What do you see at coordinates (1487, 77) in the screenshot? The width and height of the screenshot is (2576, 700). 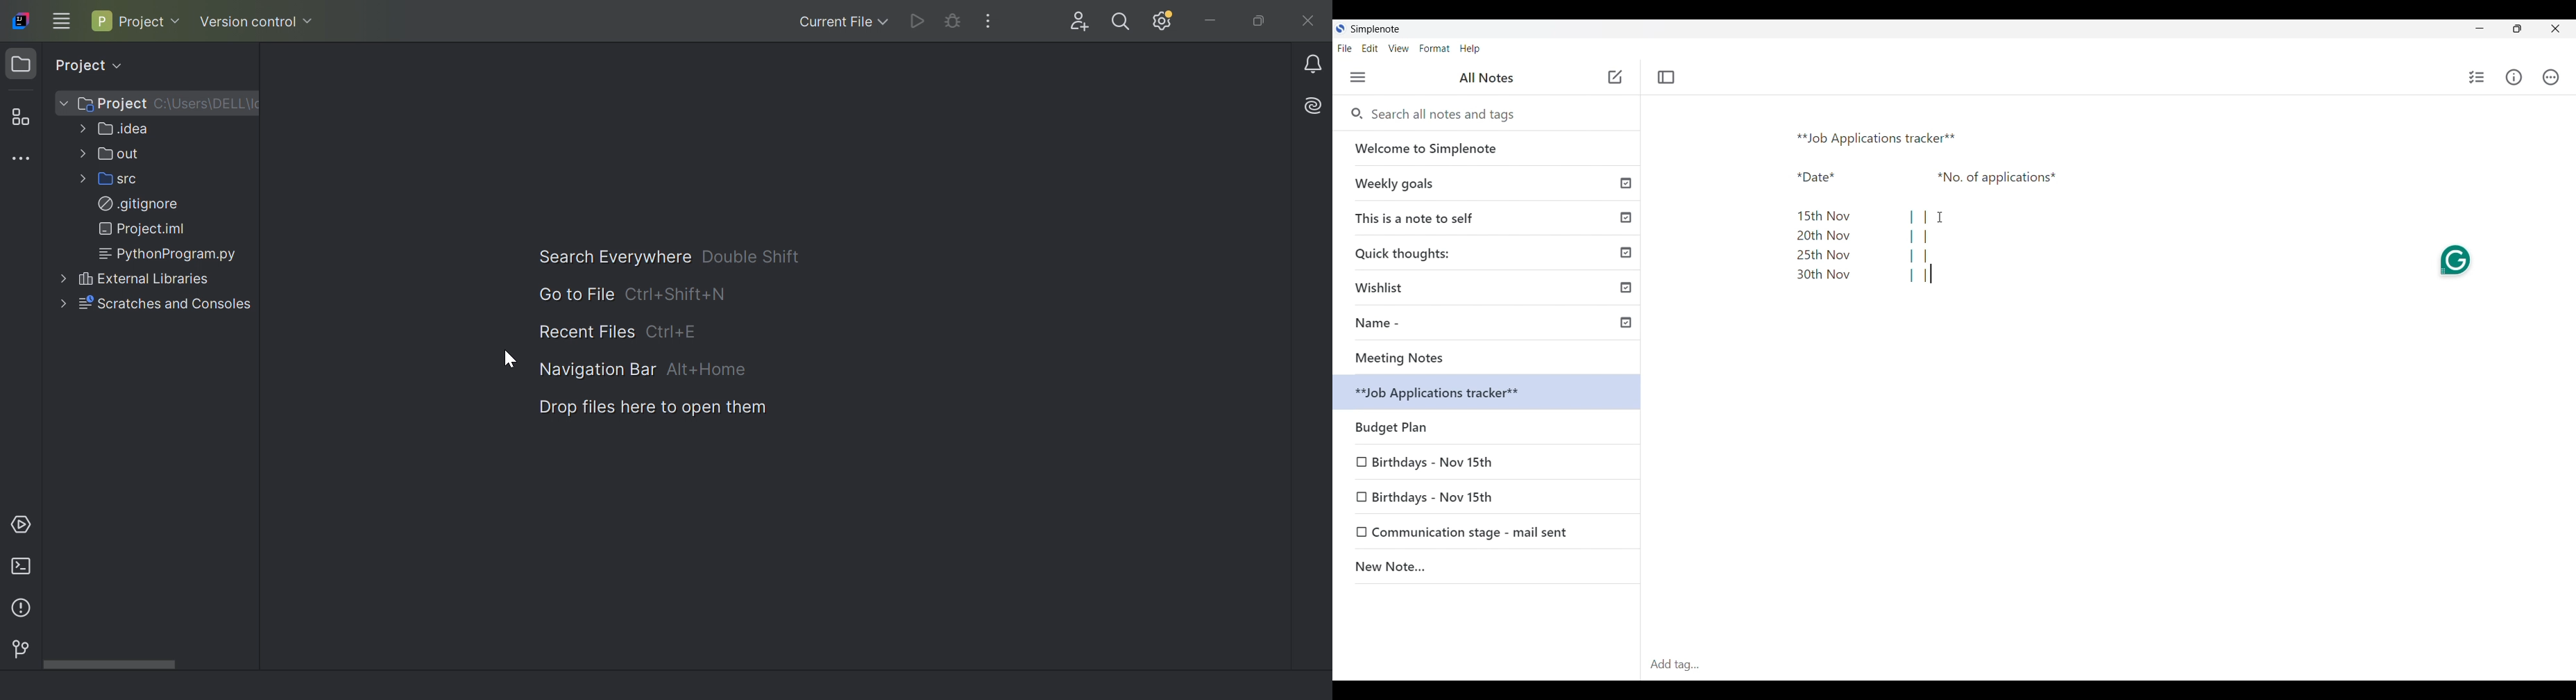 I see `All notes` at bounding box center [1487, 77].